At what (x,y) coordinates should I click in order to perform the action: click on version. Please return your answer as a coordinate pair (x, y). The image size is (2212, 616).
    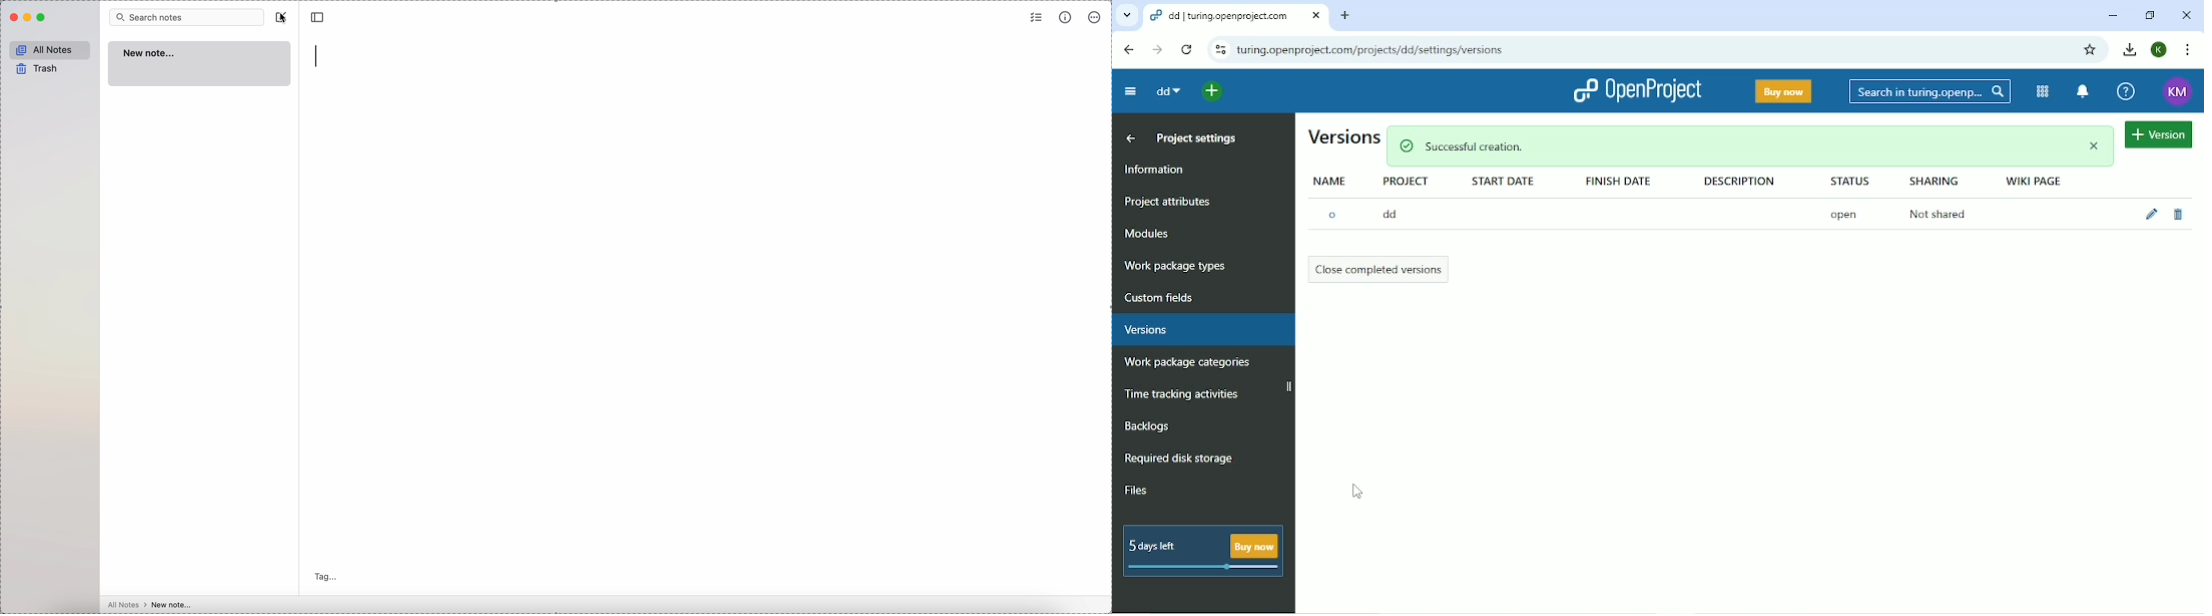
    Looking at the image, I should click on (2157, 134).